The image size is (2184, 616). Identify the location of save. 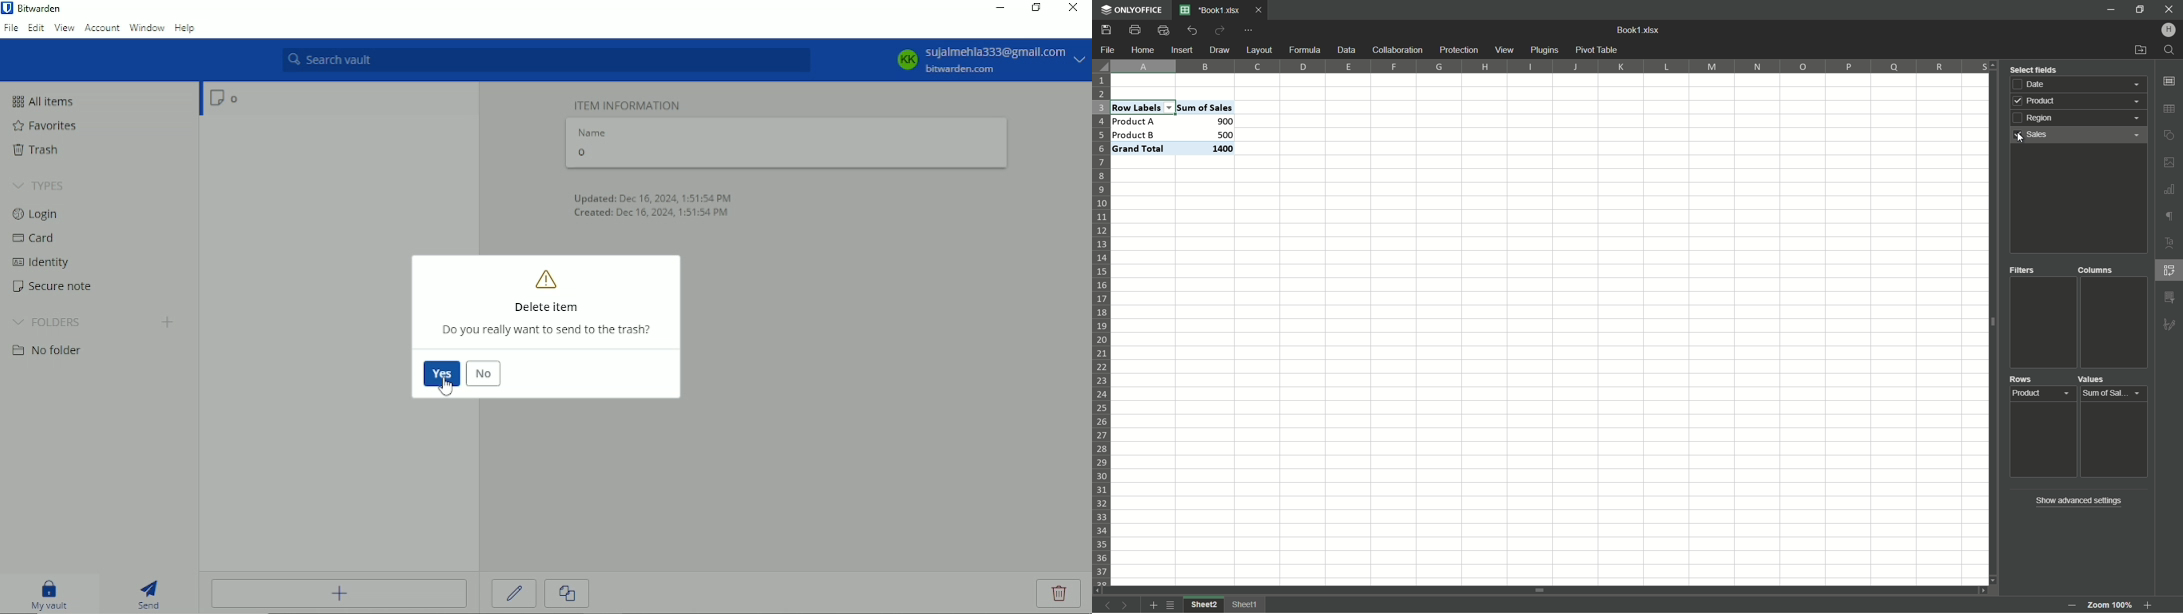
(1107, 31).